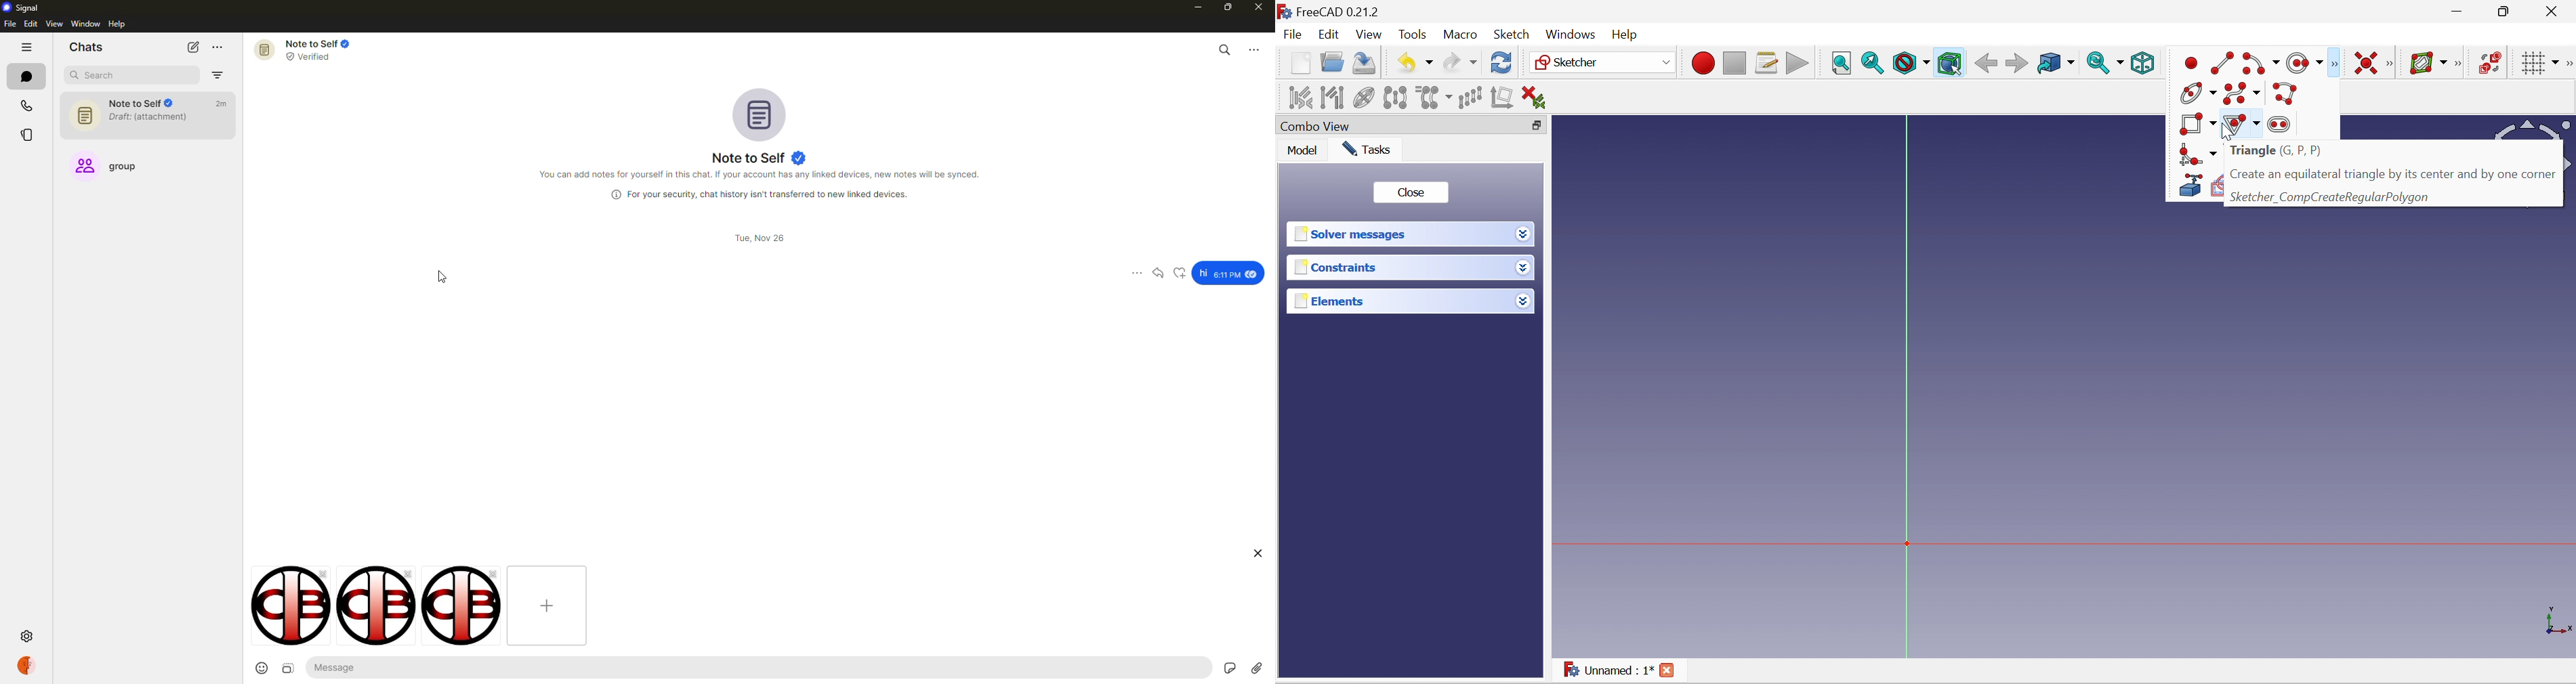 Image resolution: width=2576 pixels, height=700 pixels. What do you see at coordinates (341, 667) in the screenshot?
I see `message` at bounding box center [341, 667].